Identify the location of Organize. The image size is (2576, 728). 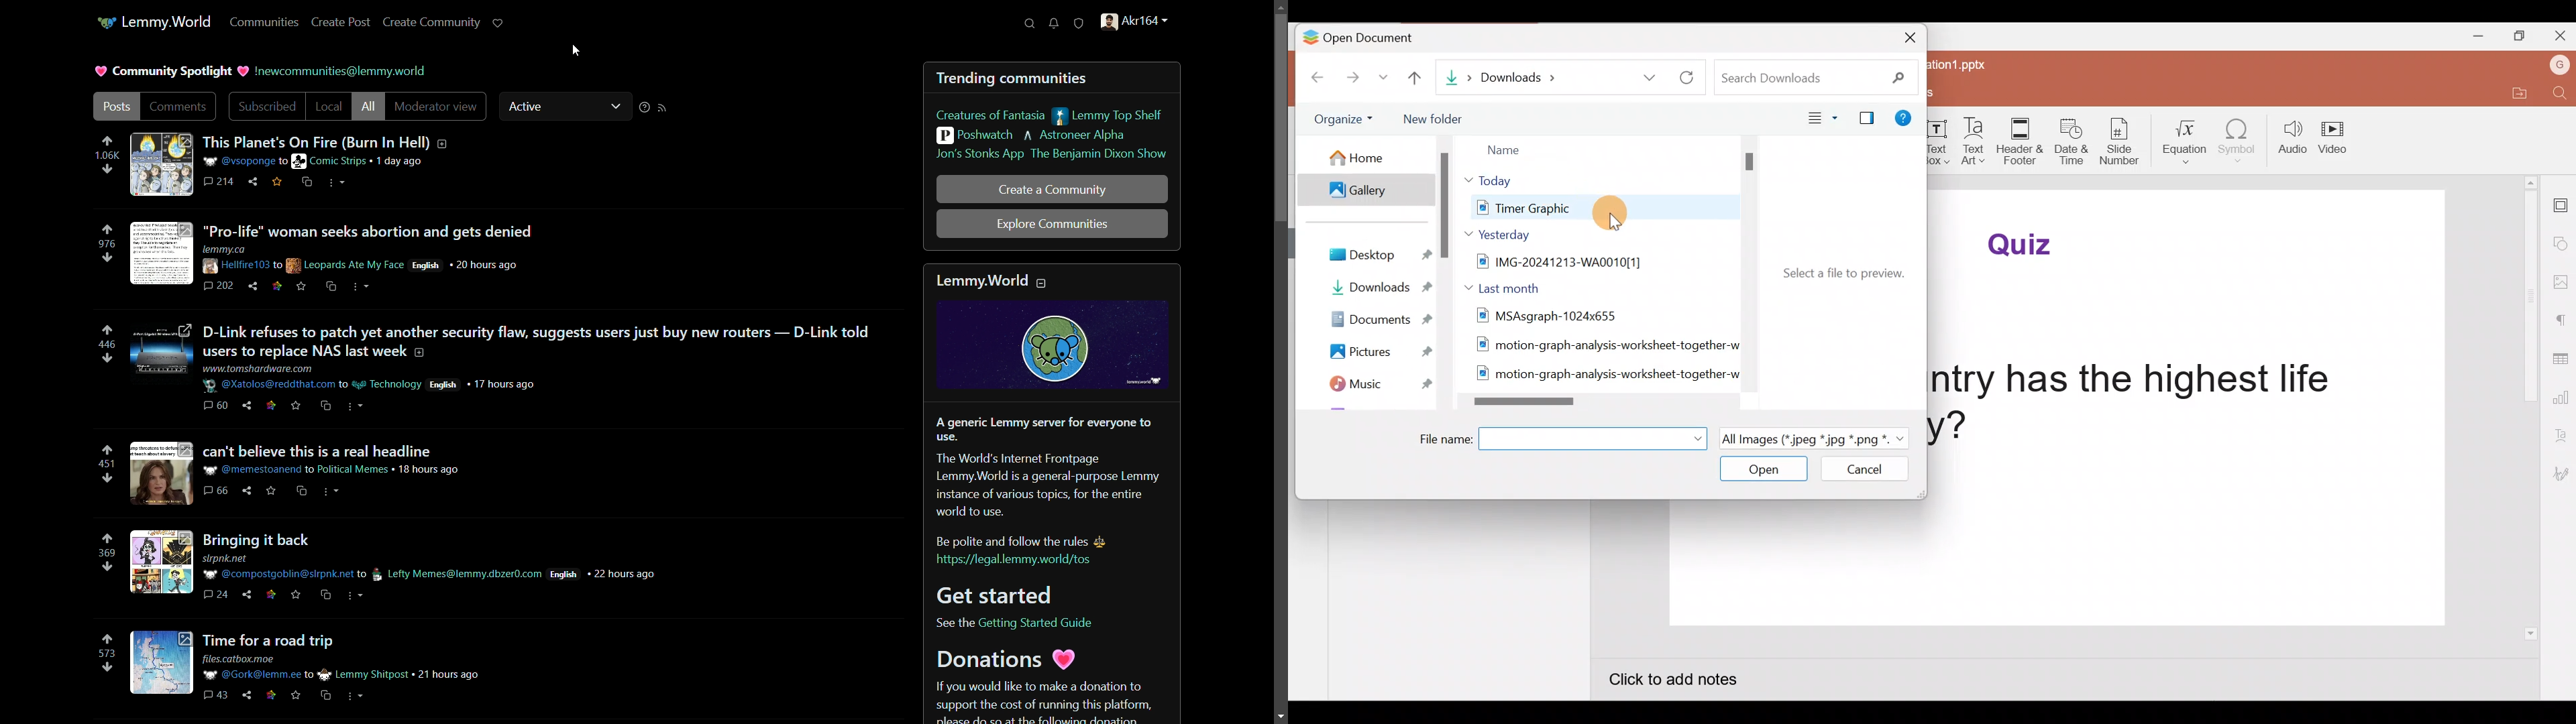
(1348, 119).